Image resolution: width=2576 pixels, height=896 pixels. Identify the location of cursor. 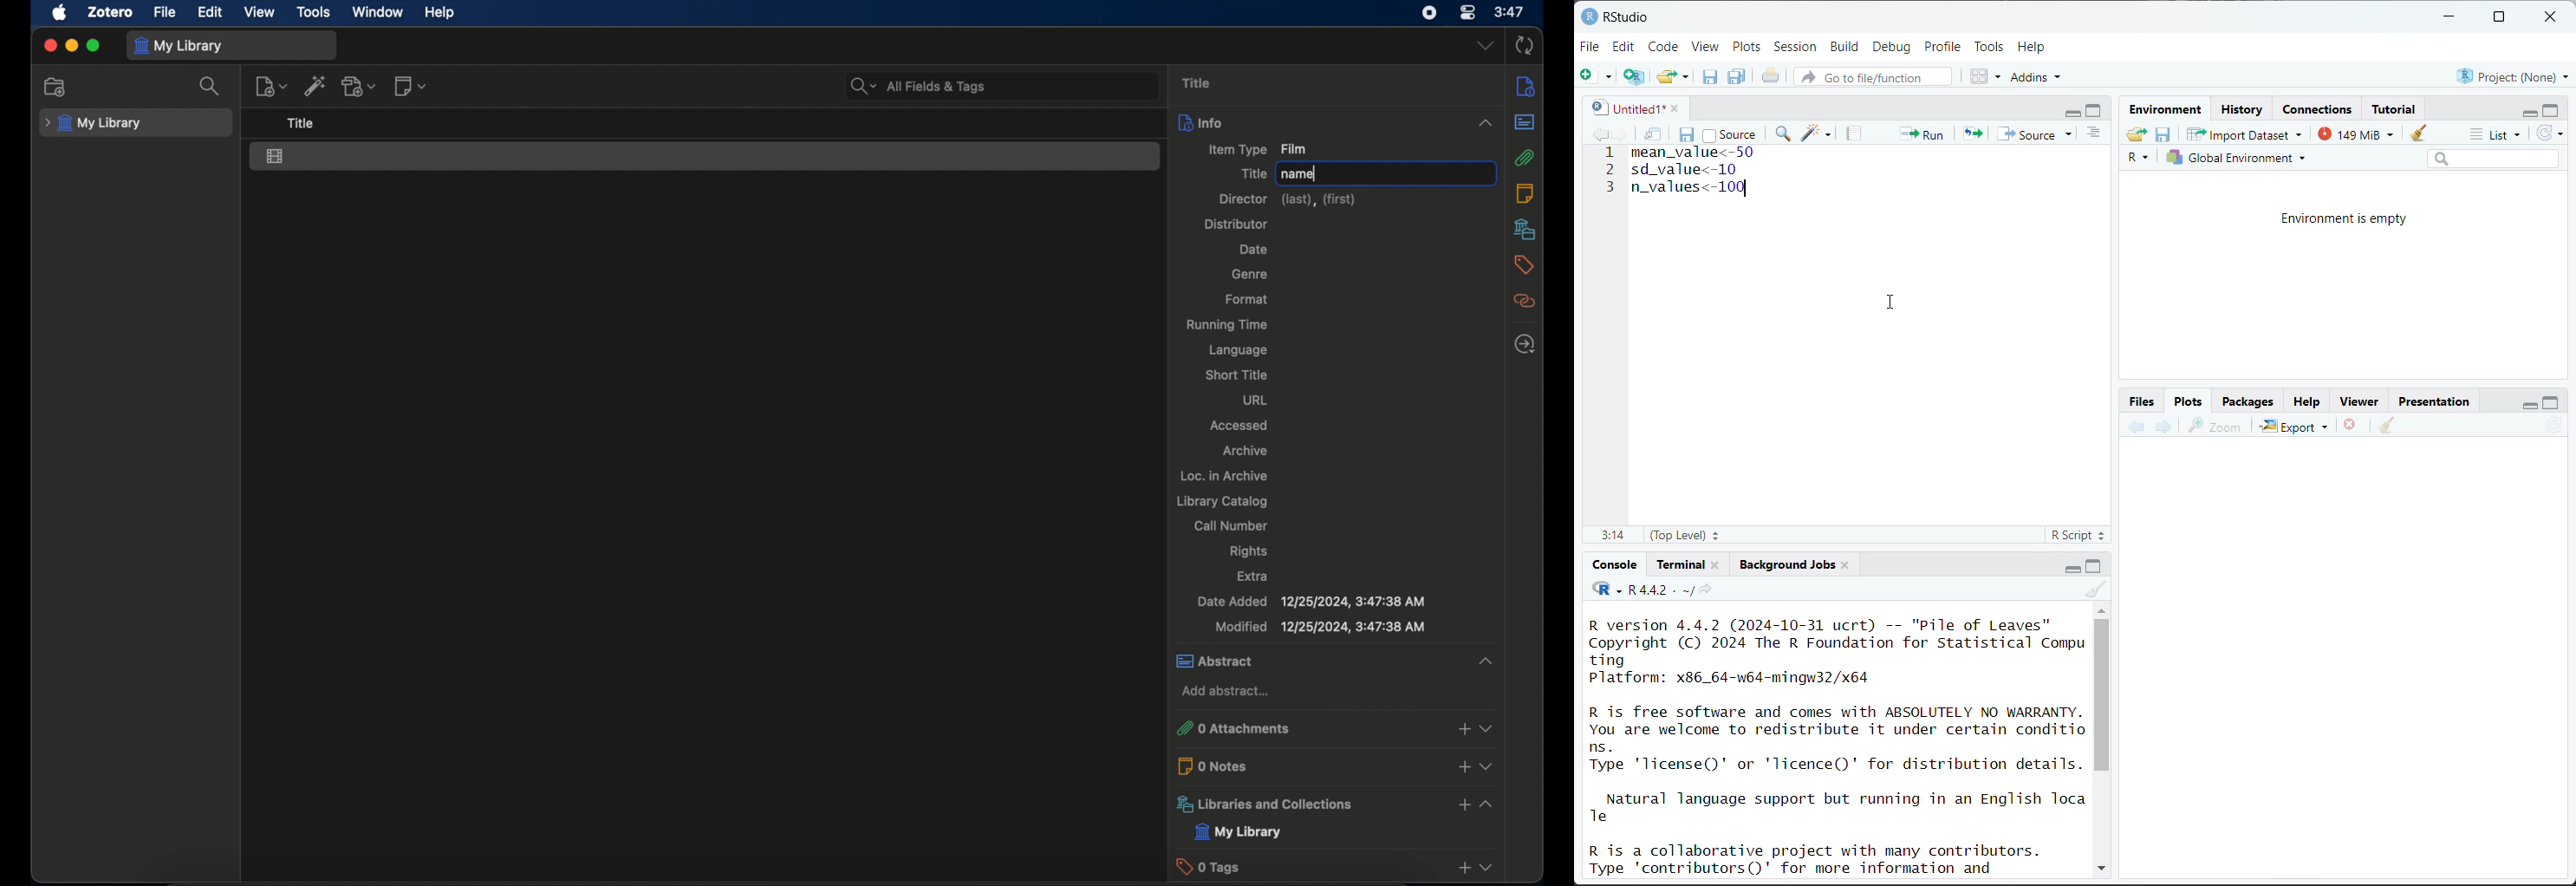
(1894, 303).